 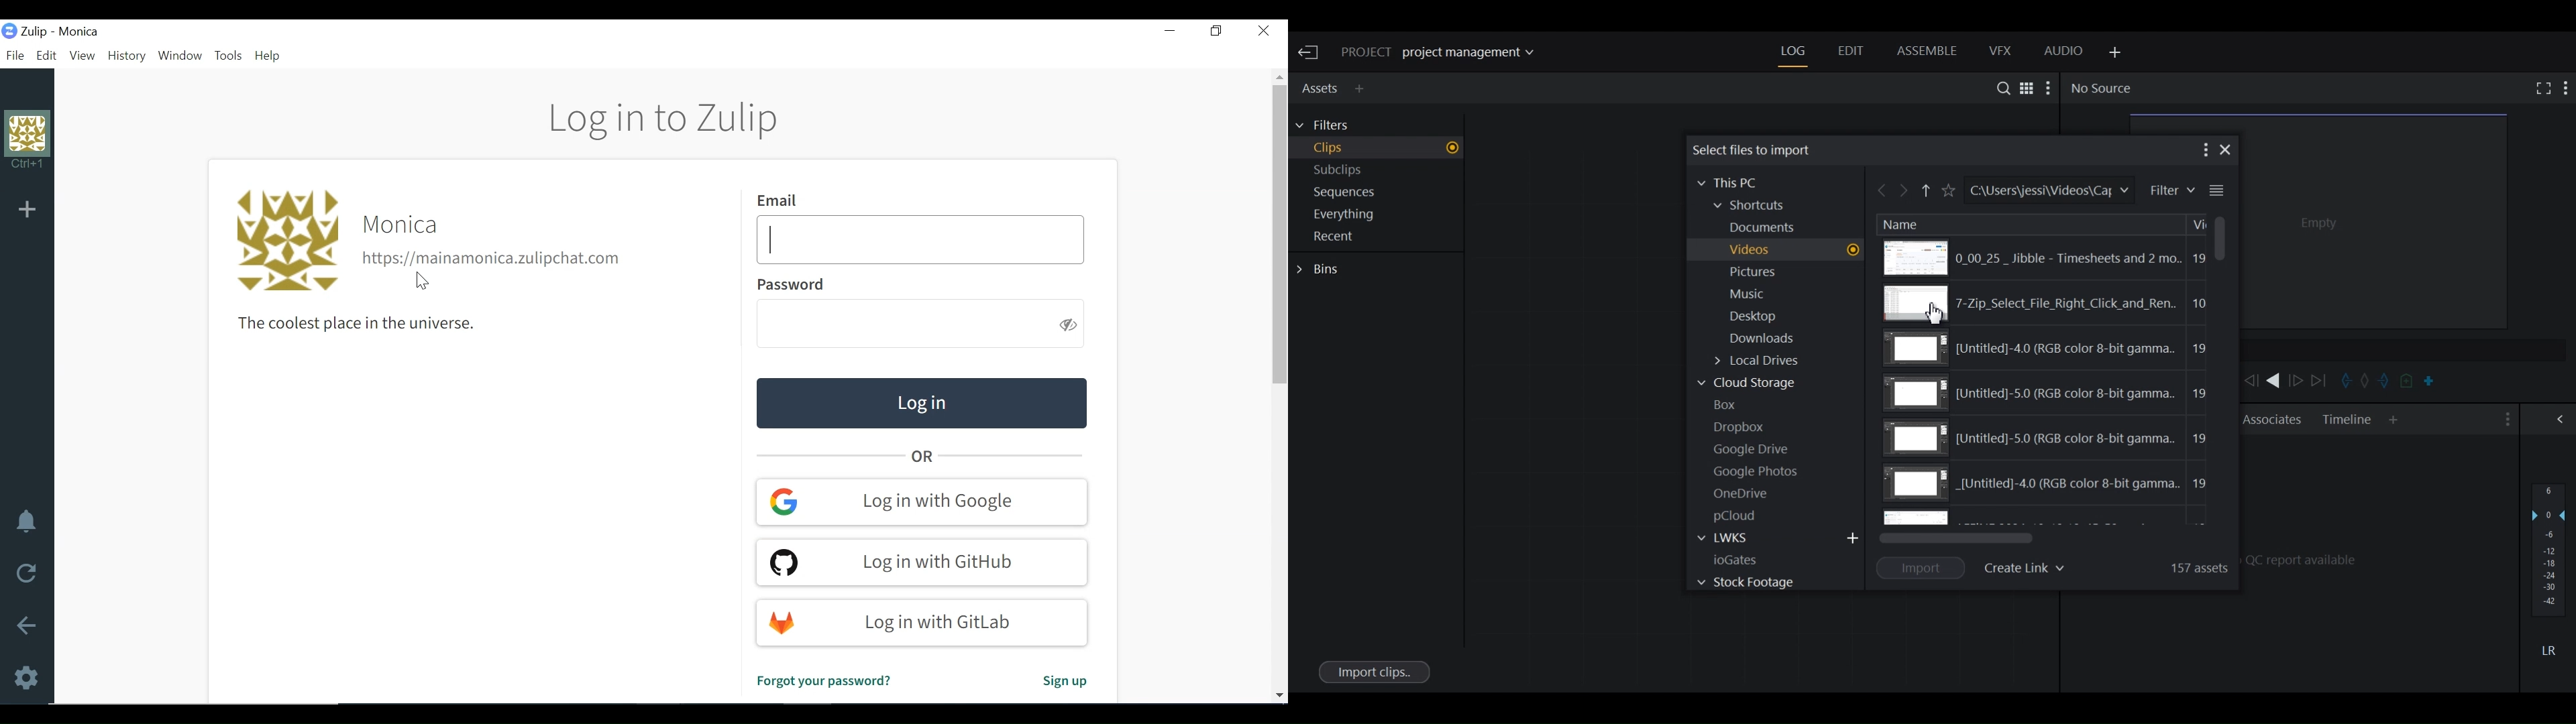 What do you see at coordinates (48, 56) in the screenshot?
I see `Edit` at bounding box center [48, 56].